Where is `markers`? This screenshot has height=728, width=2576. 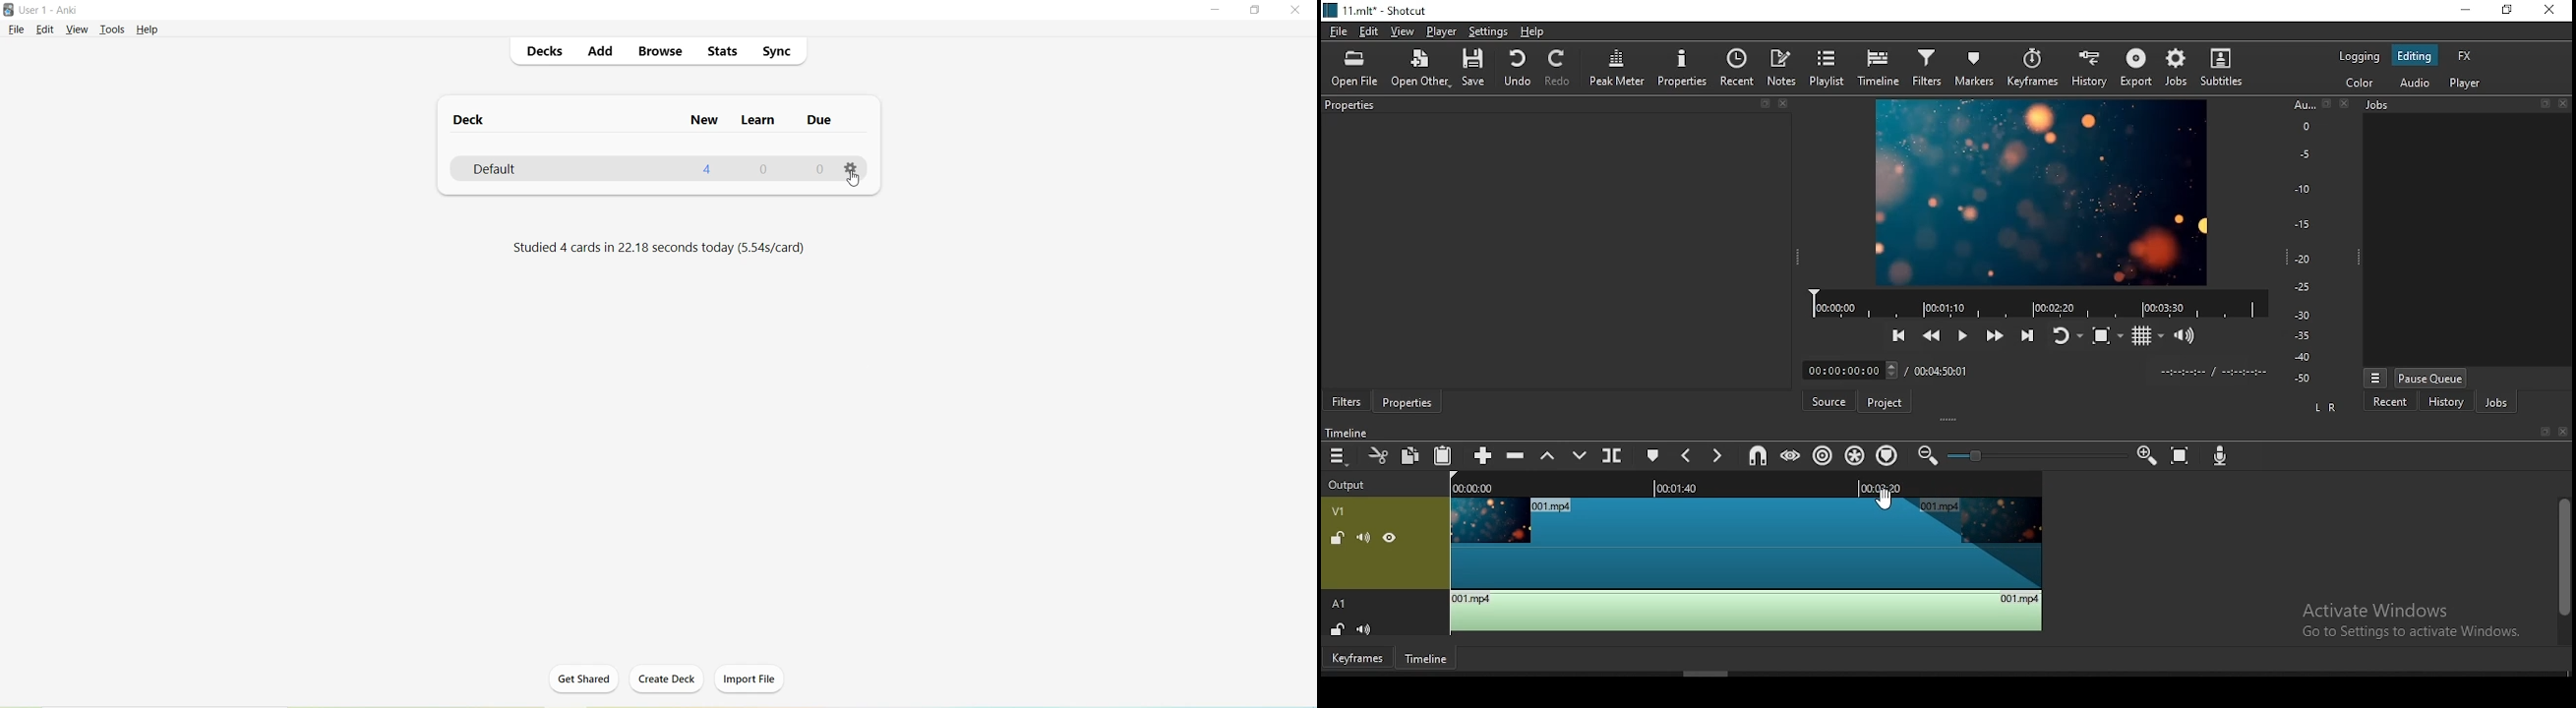 markers is located at coordinates (1976, 66).